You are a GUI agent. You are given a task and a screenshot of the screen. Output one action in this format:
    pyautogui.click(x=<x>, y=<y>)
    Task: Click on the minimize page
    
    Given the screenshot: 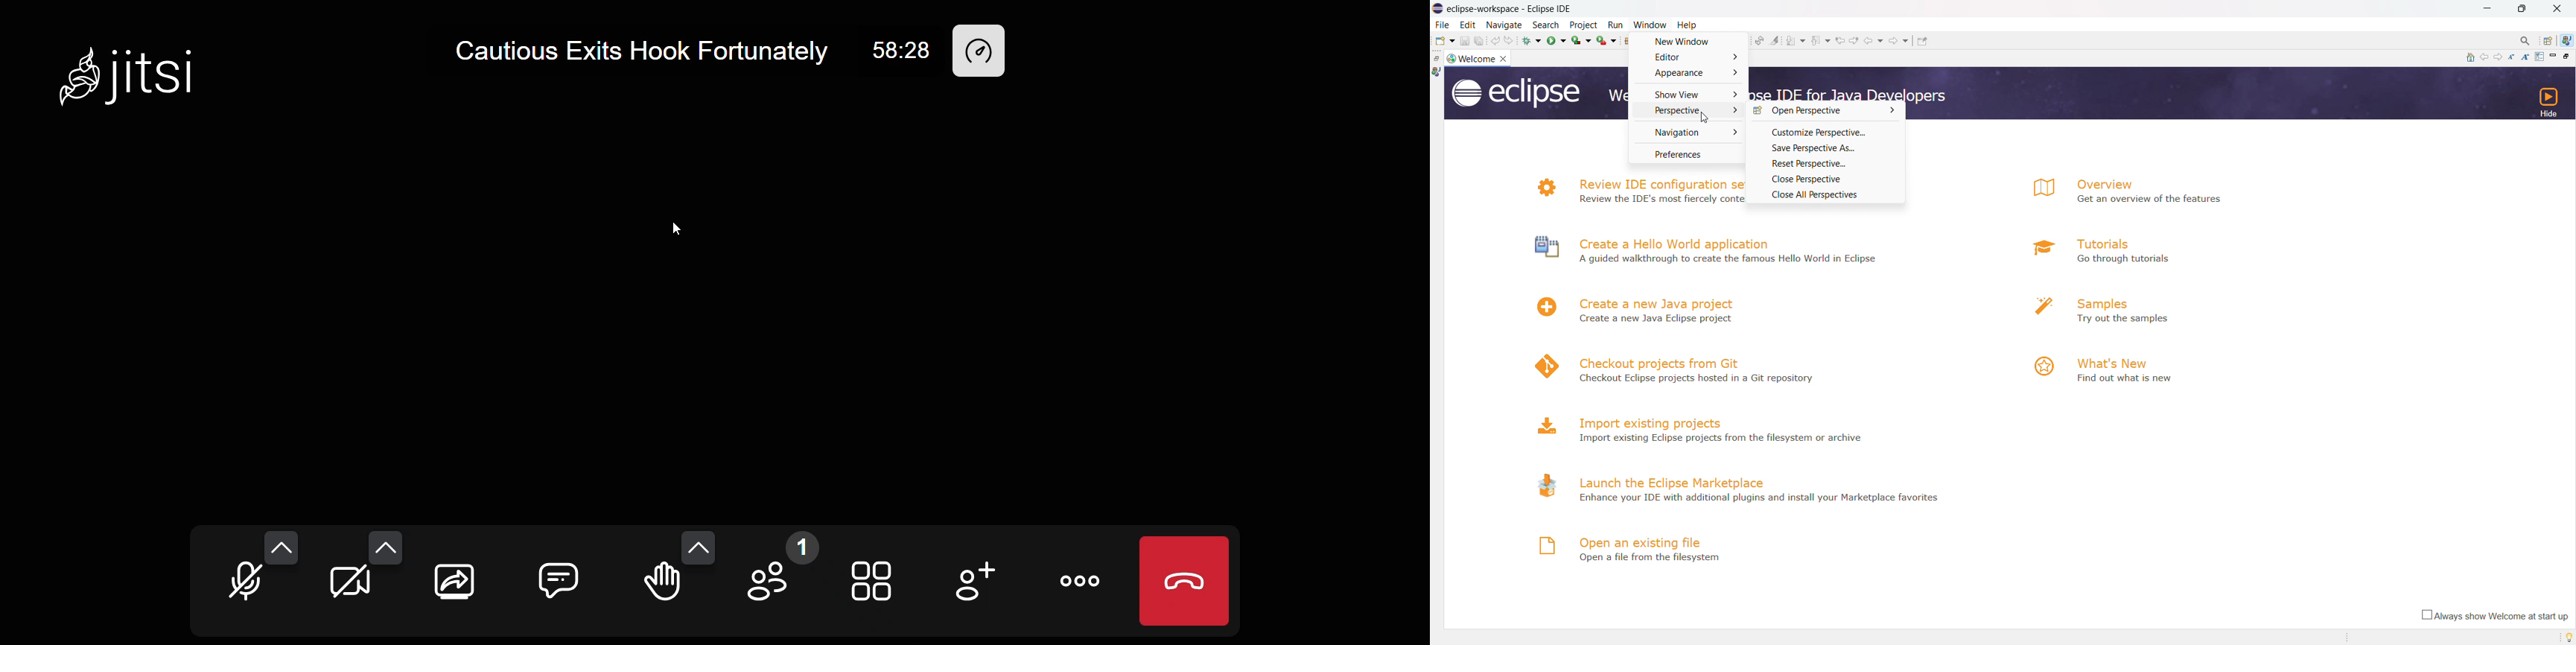 What is the action you would take?
    pyautogui.click(x=2554, y=56)
    